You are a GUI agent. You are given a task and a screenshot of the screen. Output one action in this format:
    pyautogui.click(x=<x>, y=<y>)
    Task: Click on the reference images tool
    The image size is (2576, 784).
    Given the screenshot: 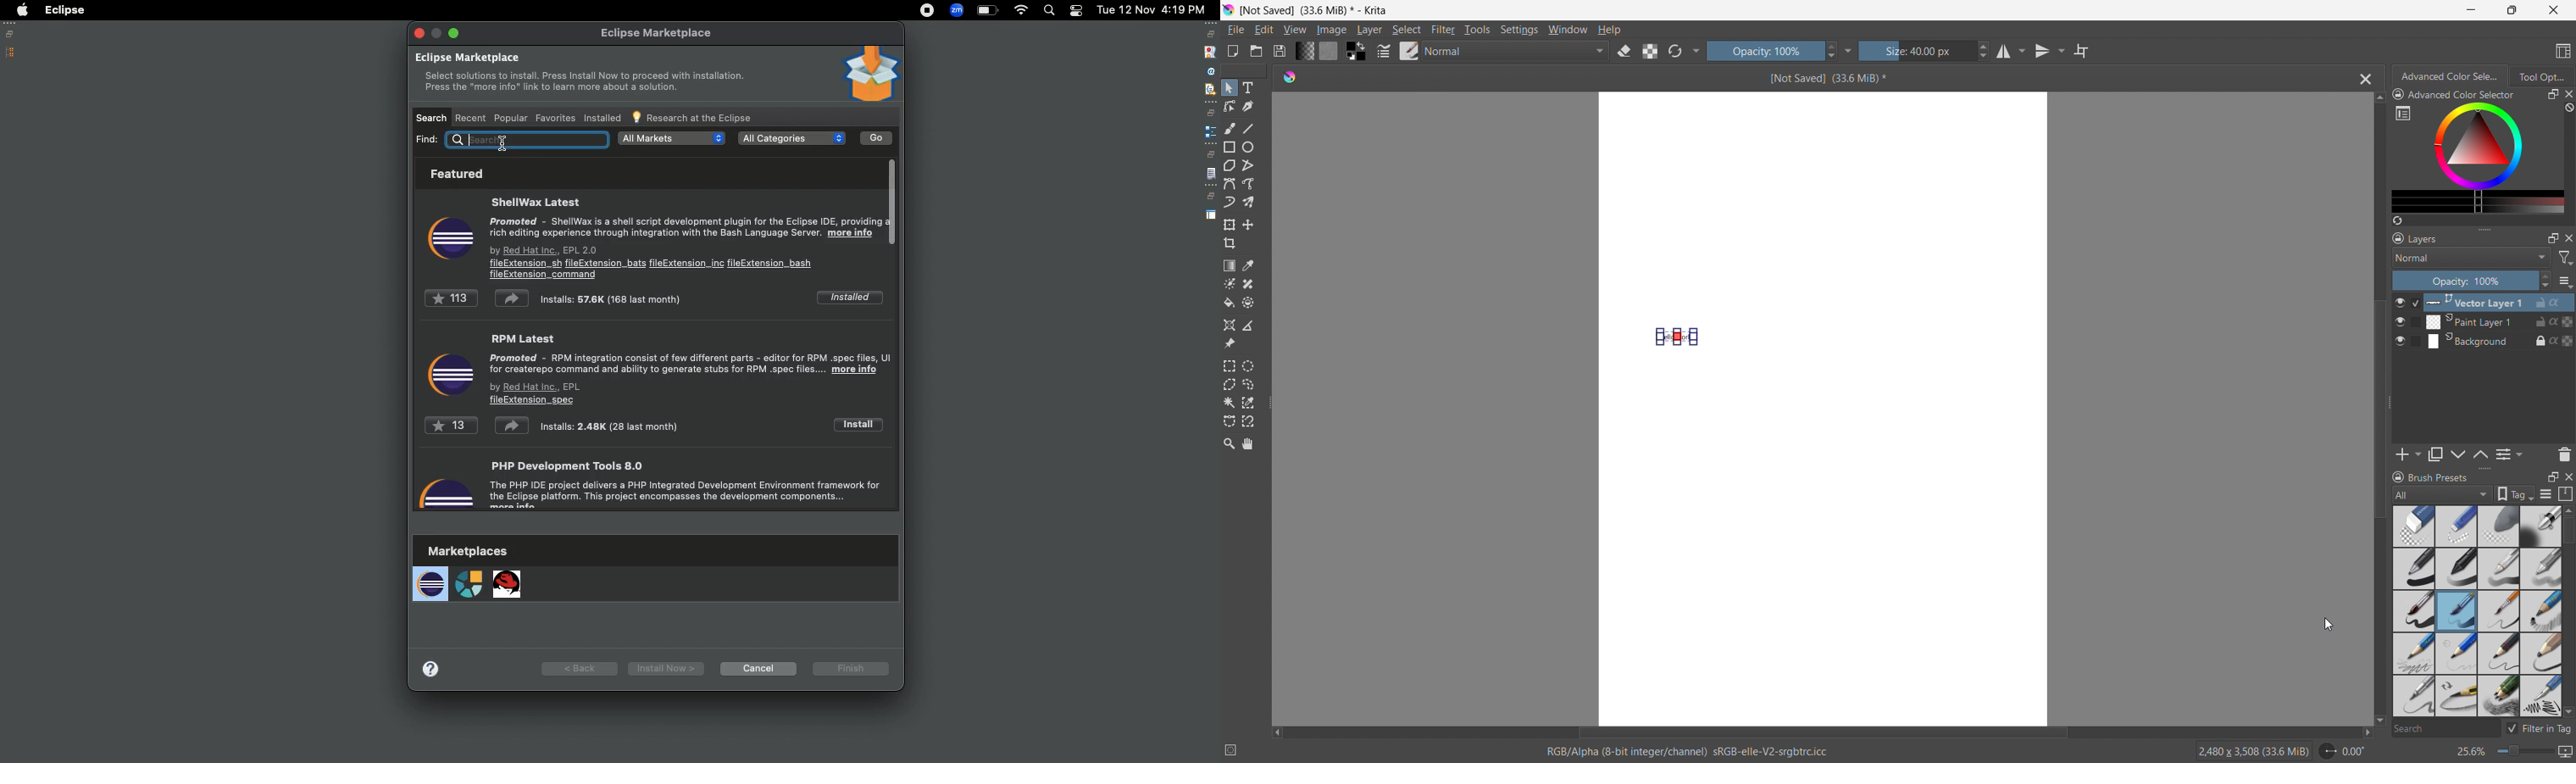 What is the action you would take?
    pyautogui.click(x=1229, y=344)
    